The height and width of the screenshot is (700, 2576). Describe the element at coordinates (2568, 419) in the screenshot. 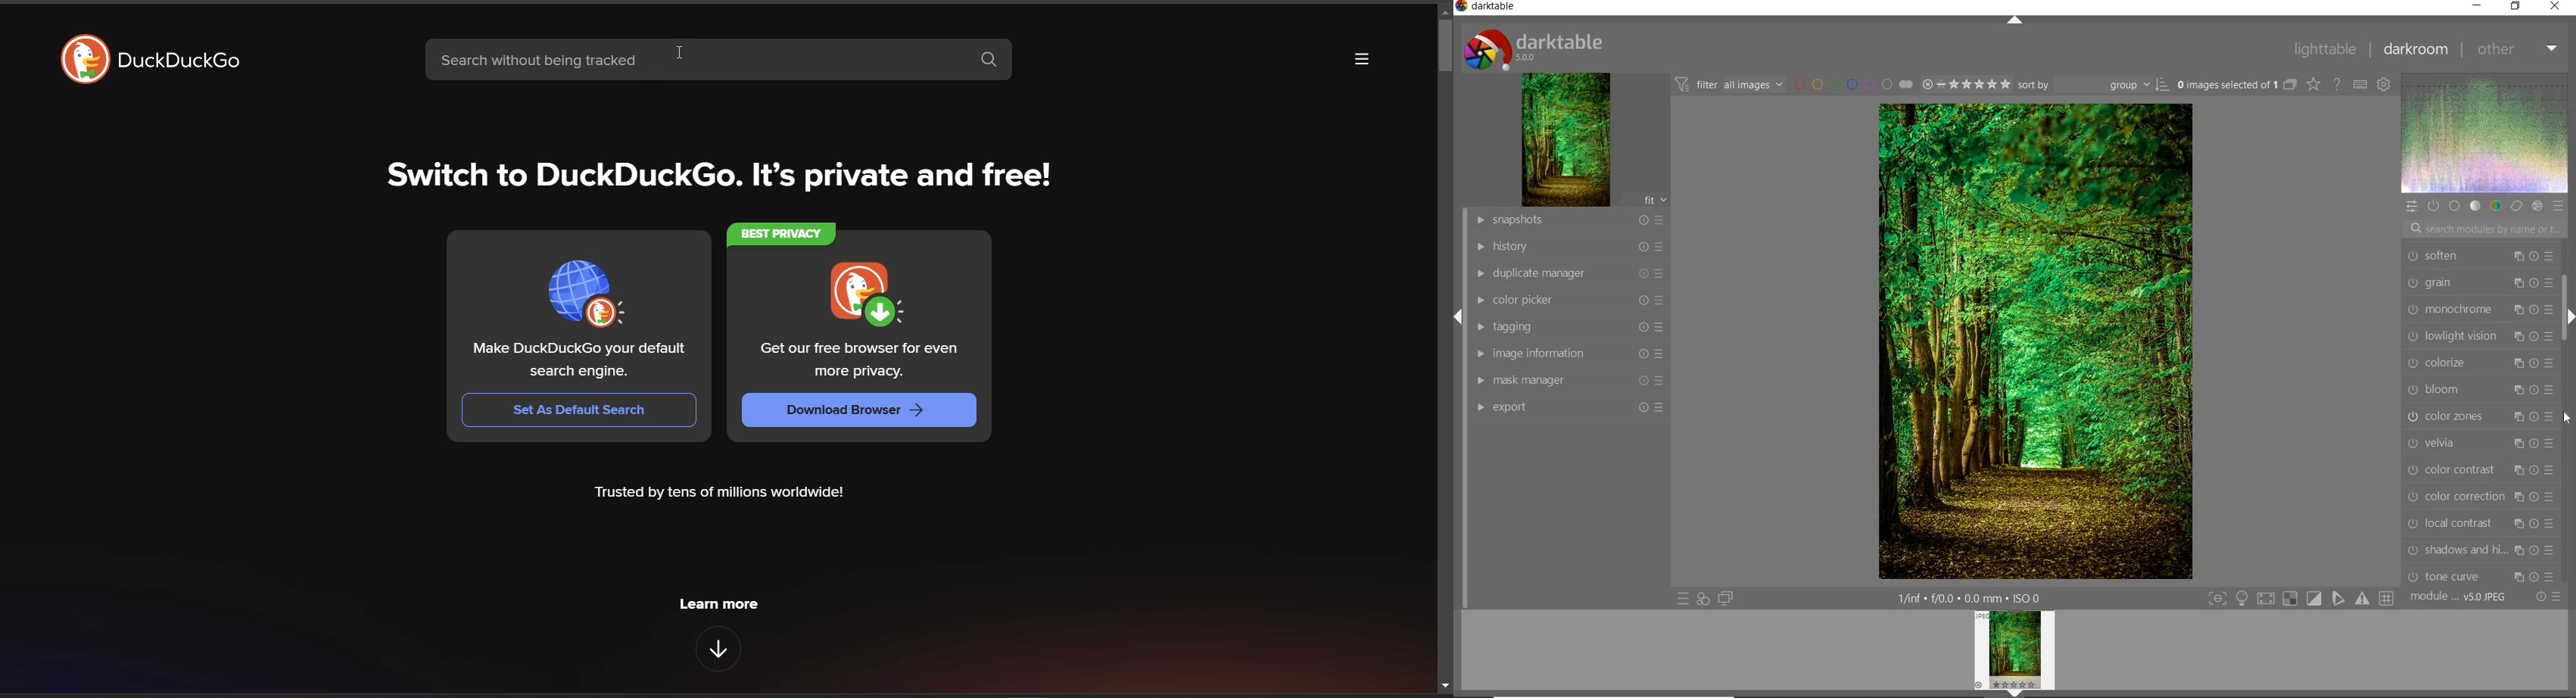

I see `cursor` at that location.